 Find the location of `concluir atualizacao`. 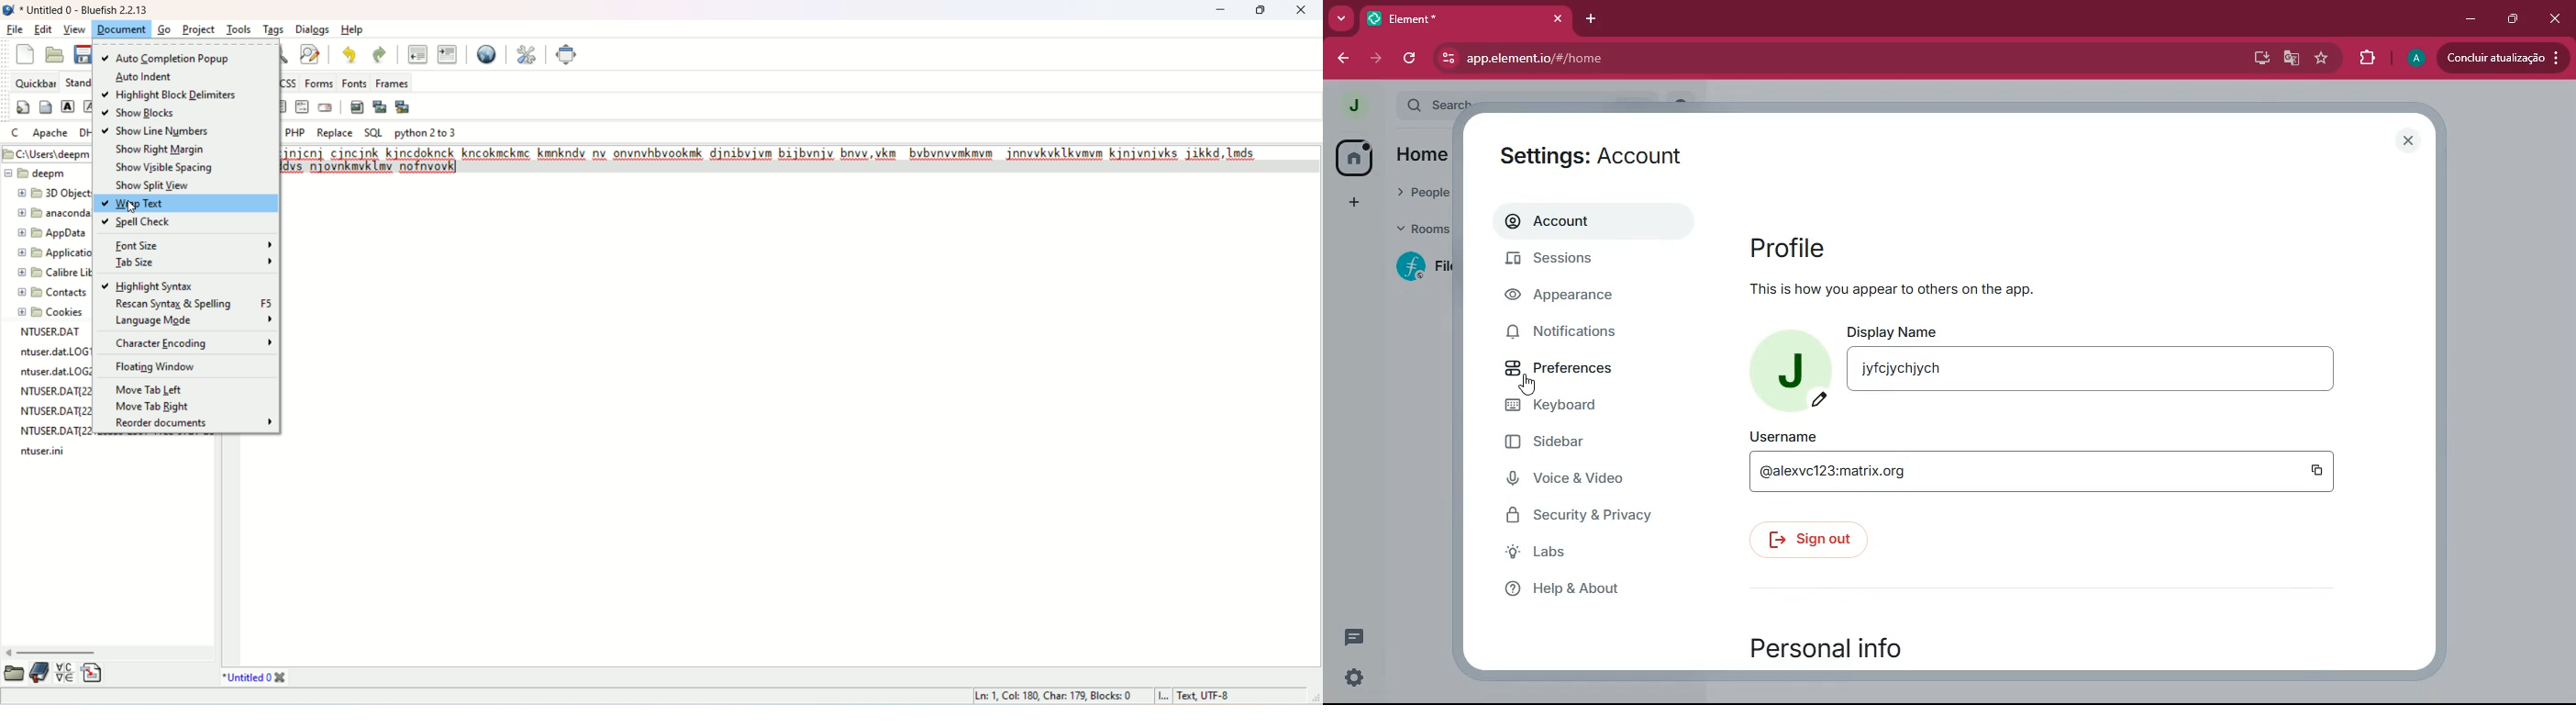

concluir atualizacao is located at coordinates (2503, 57).